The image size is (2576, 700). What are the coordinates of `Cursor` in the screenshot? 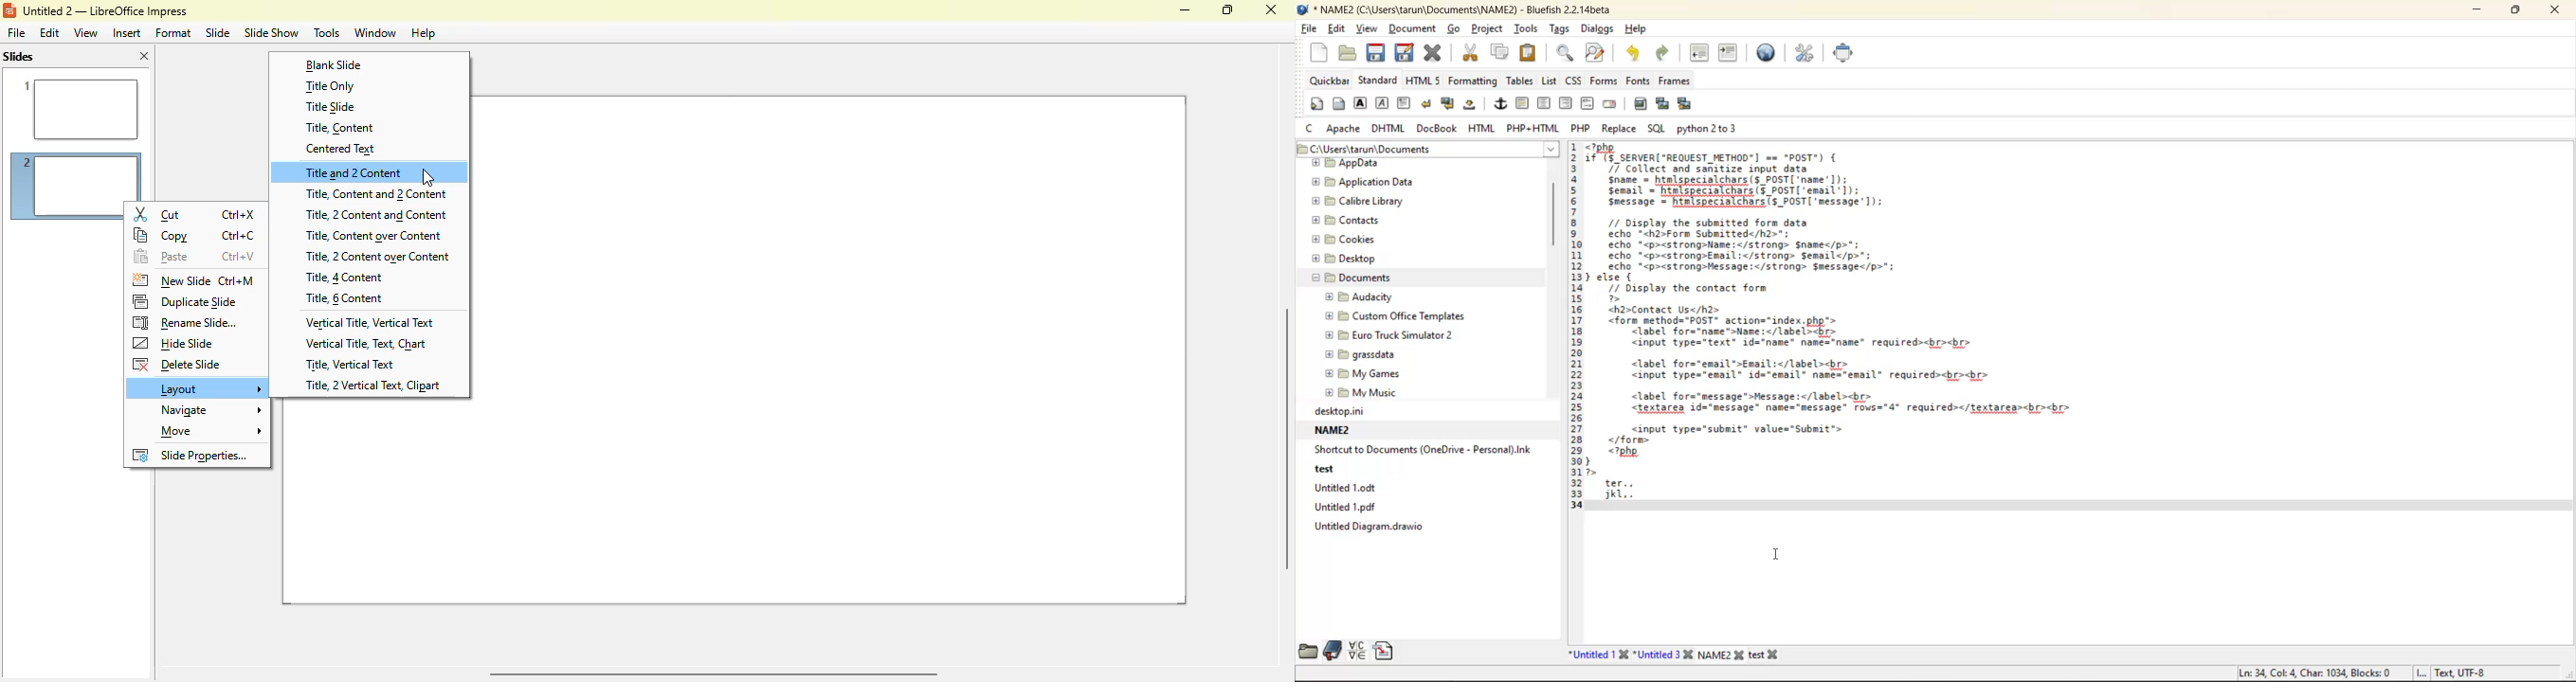 It's located at (1774, 553).